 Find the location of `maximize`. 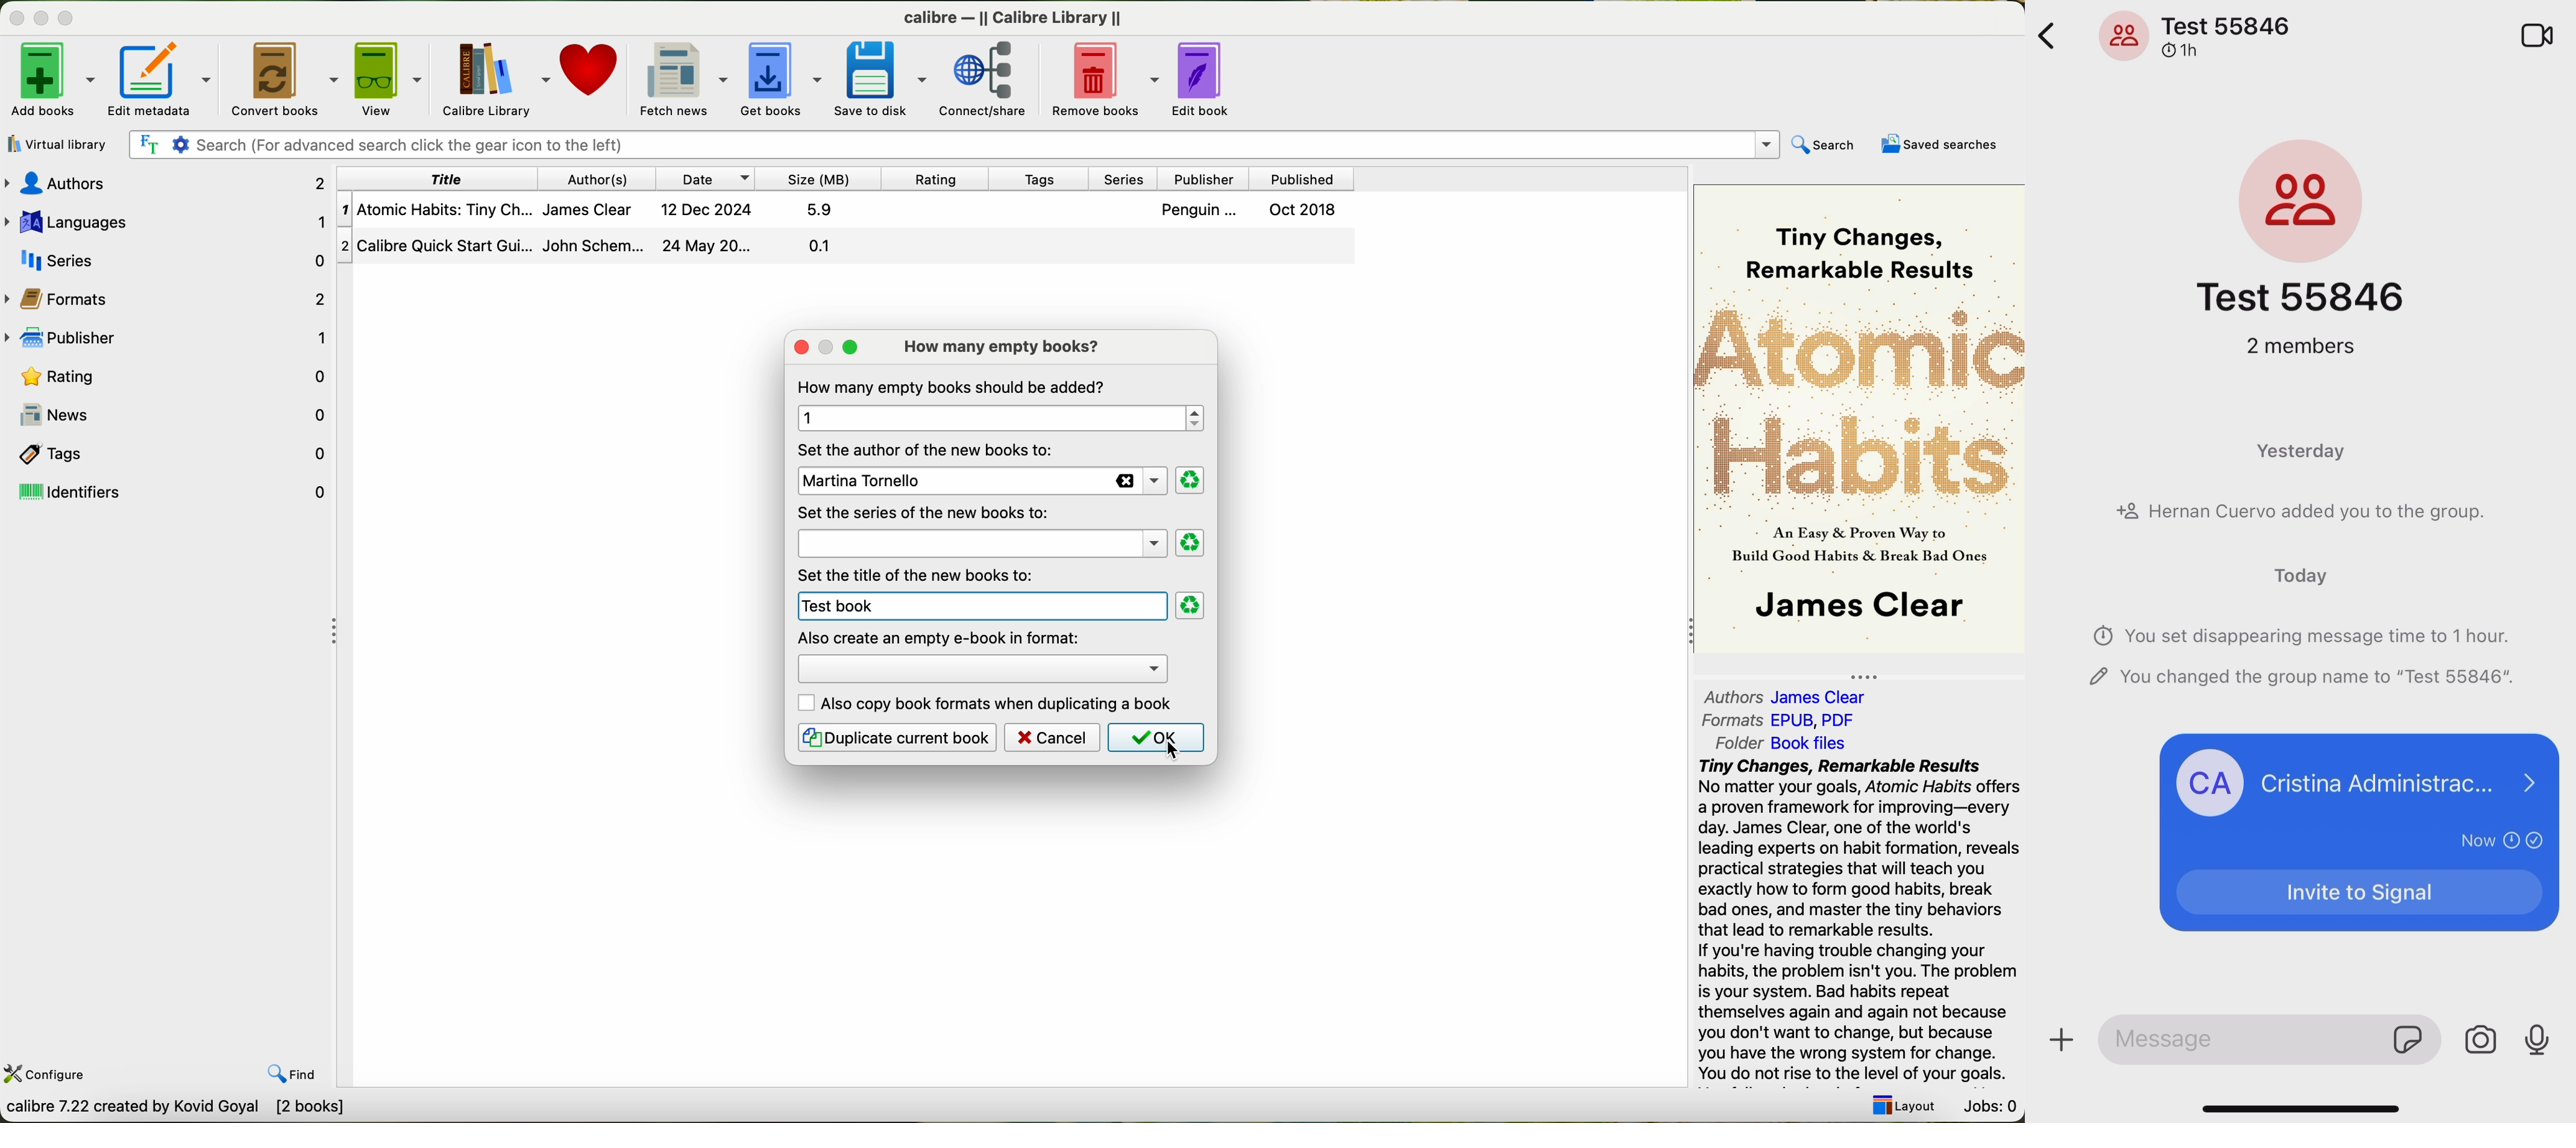

maximize is located at coordinates (828, 345).